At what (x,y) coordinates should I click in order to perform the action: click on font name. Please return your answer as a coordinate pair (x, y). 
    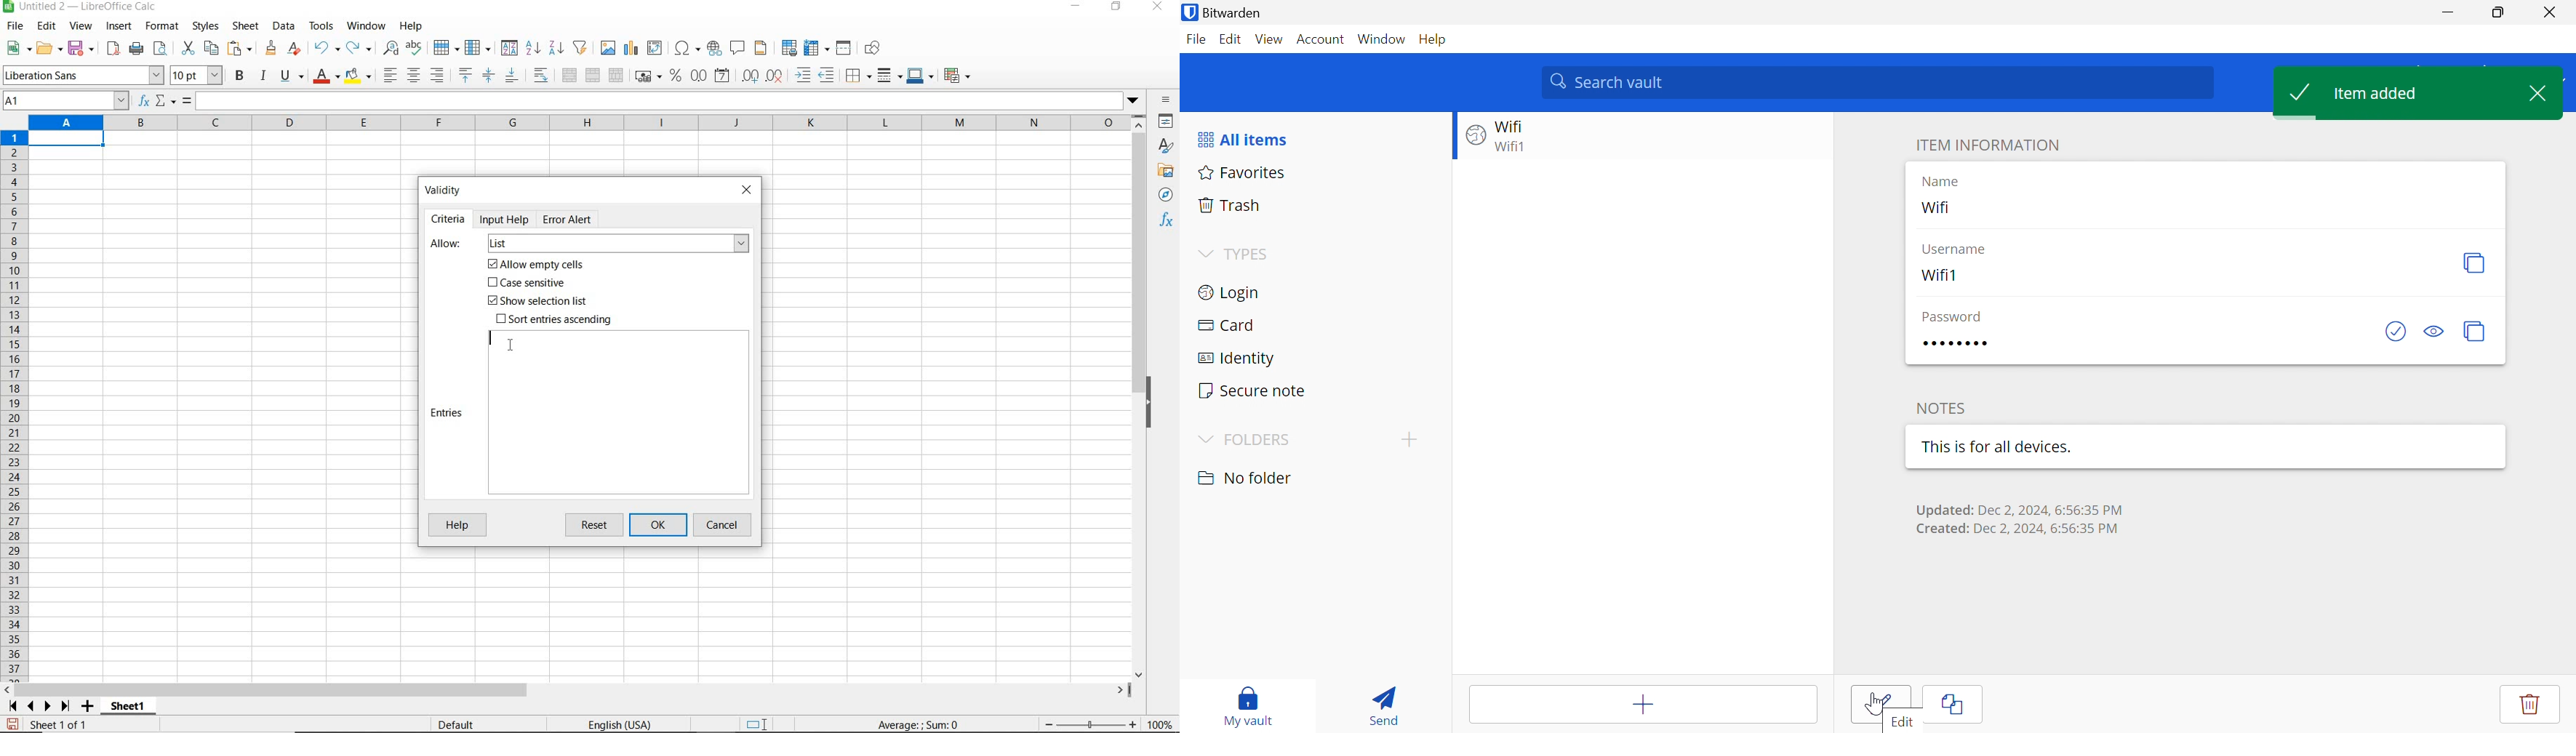
    Looking at the image, I should click on (83, 75).